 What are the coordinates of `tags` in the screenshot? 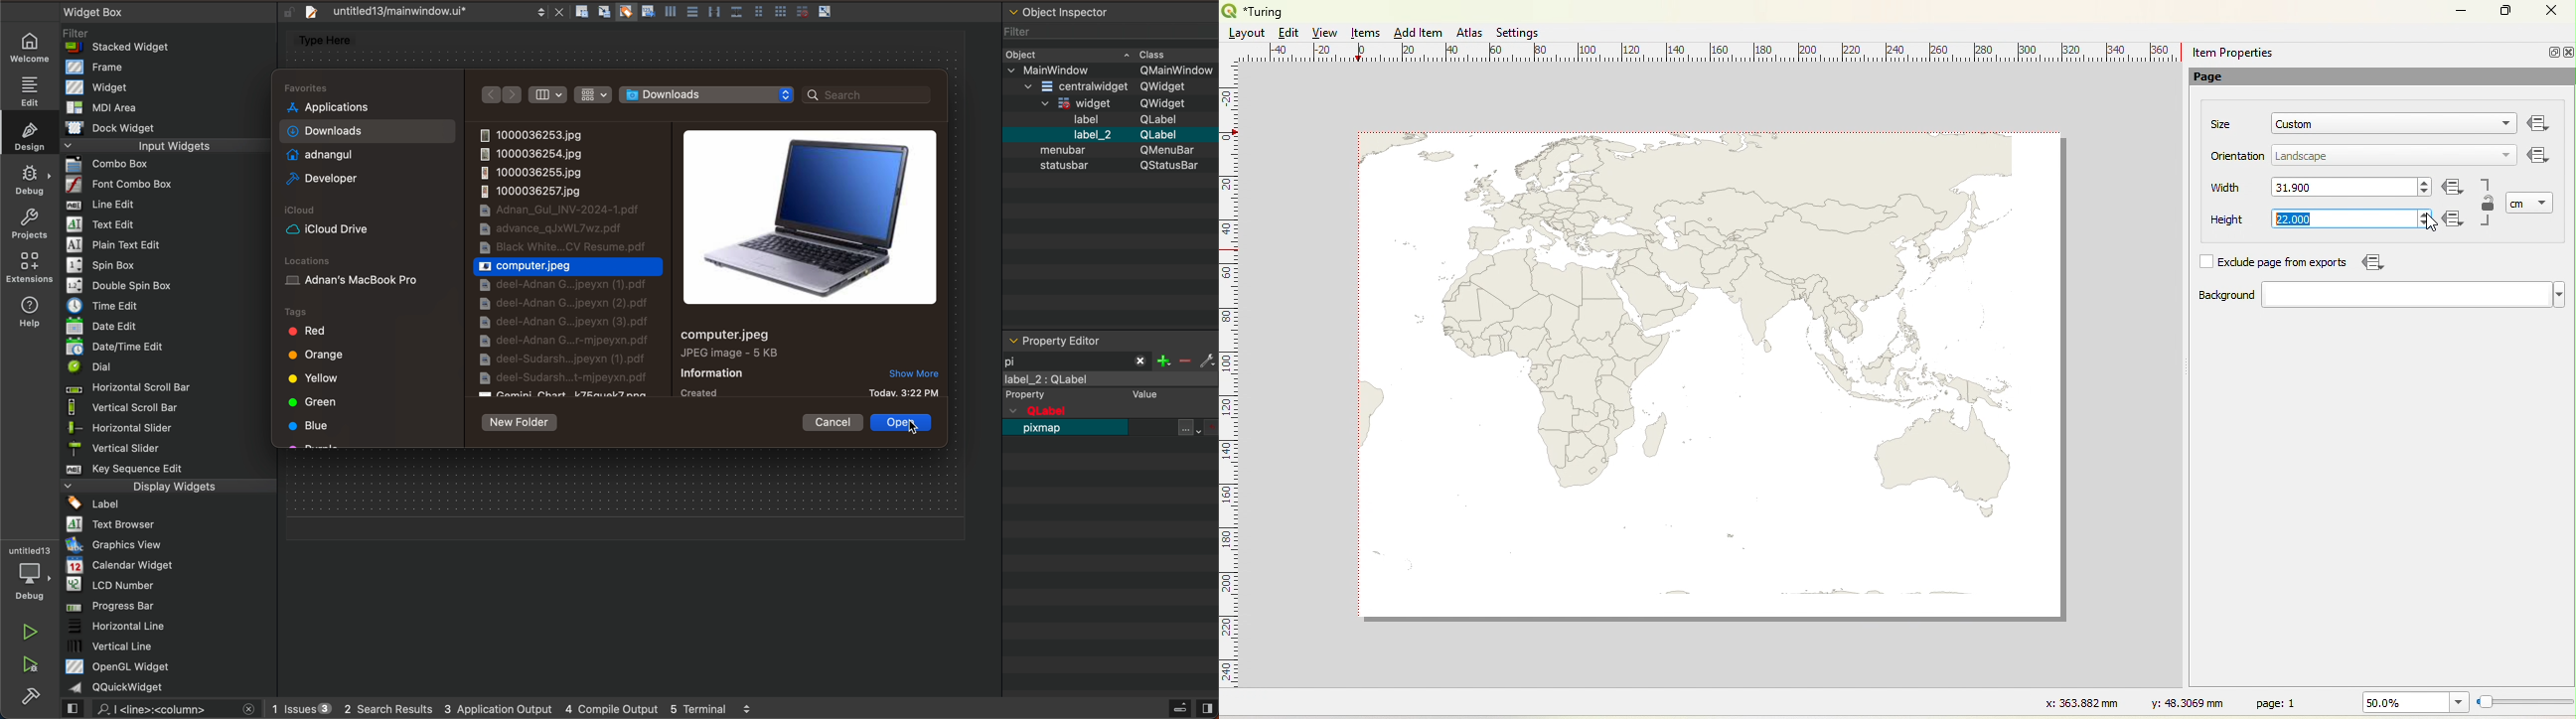 It's located at (369, 384).